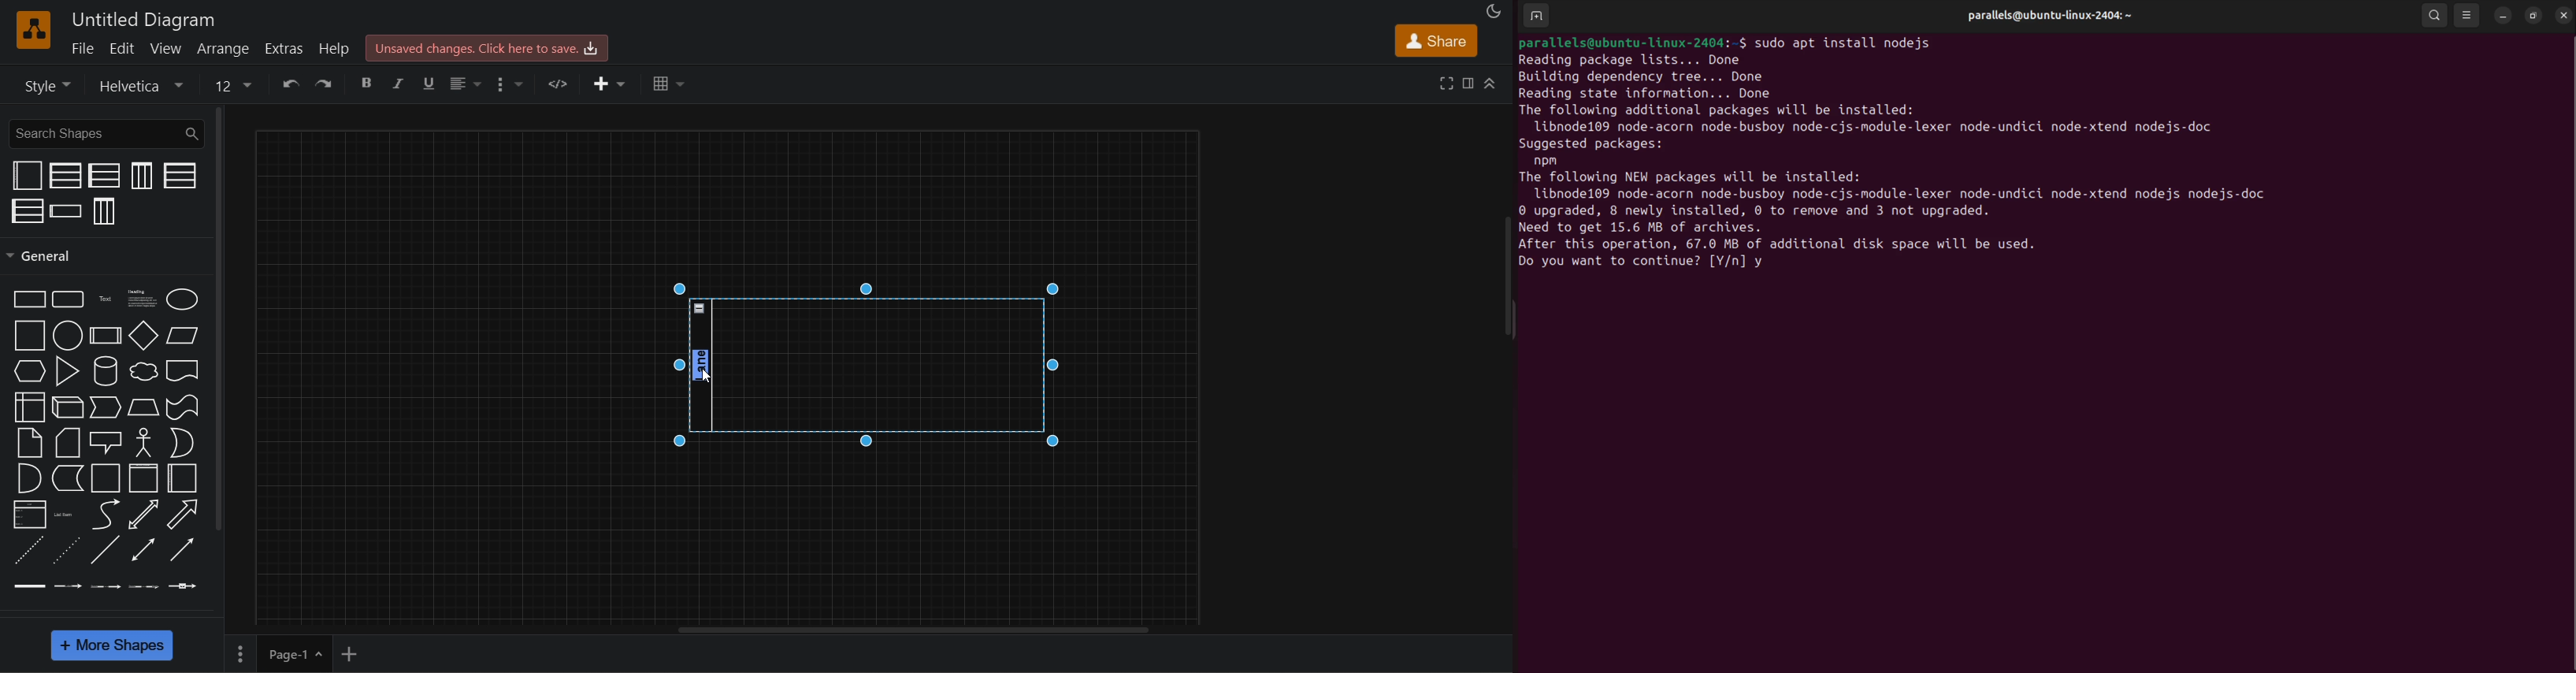  Describe the element at coordinates (28, 299) in the screenshot. I see `rectangle` at that location.